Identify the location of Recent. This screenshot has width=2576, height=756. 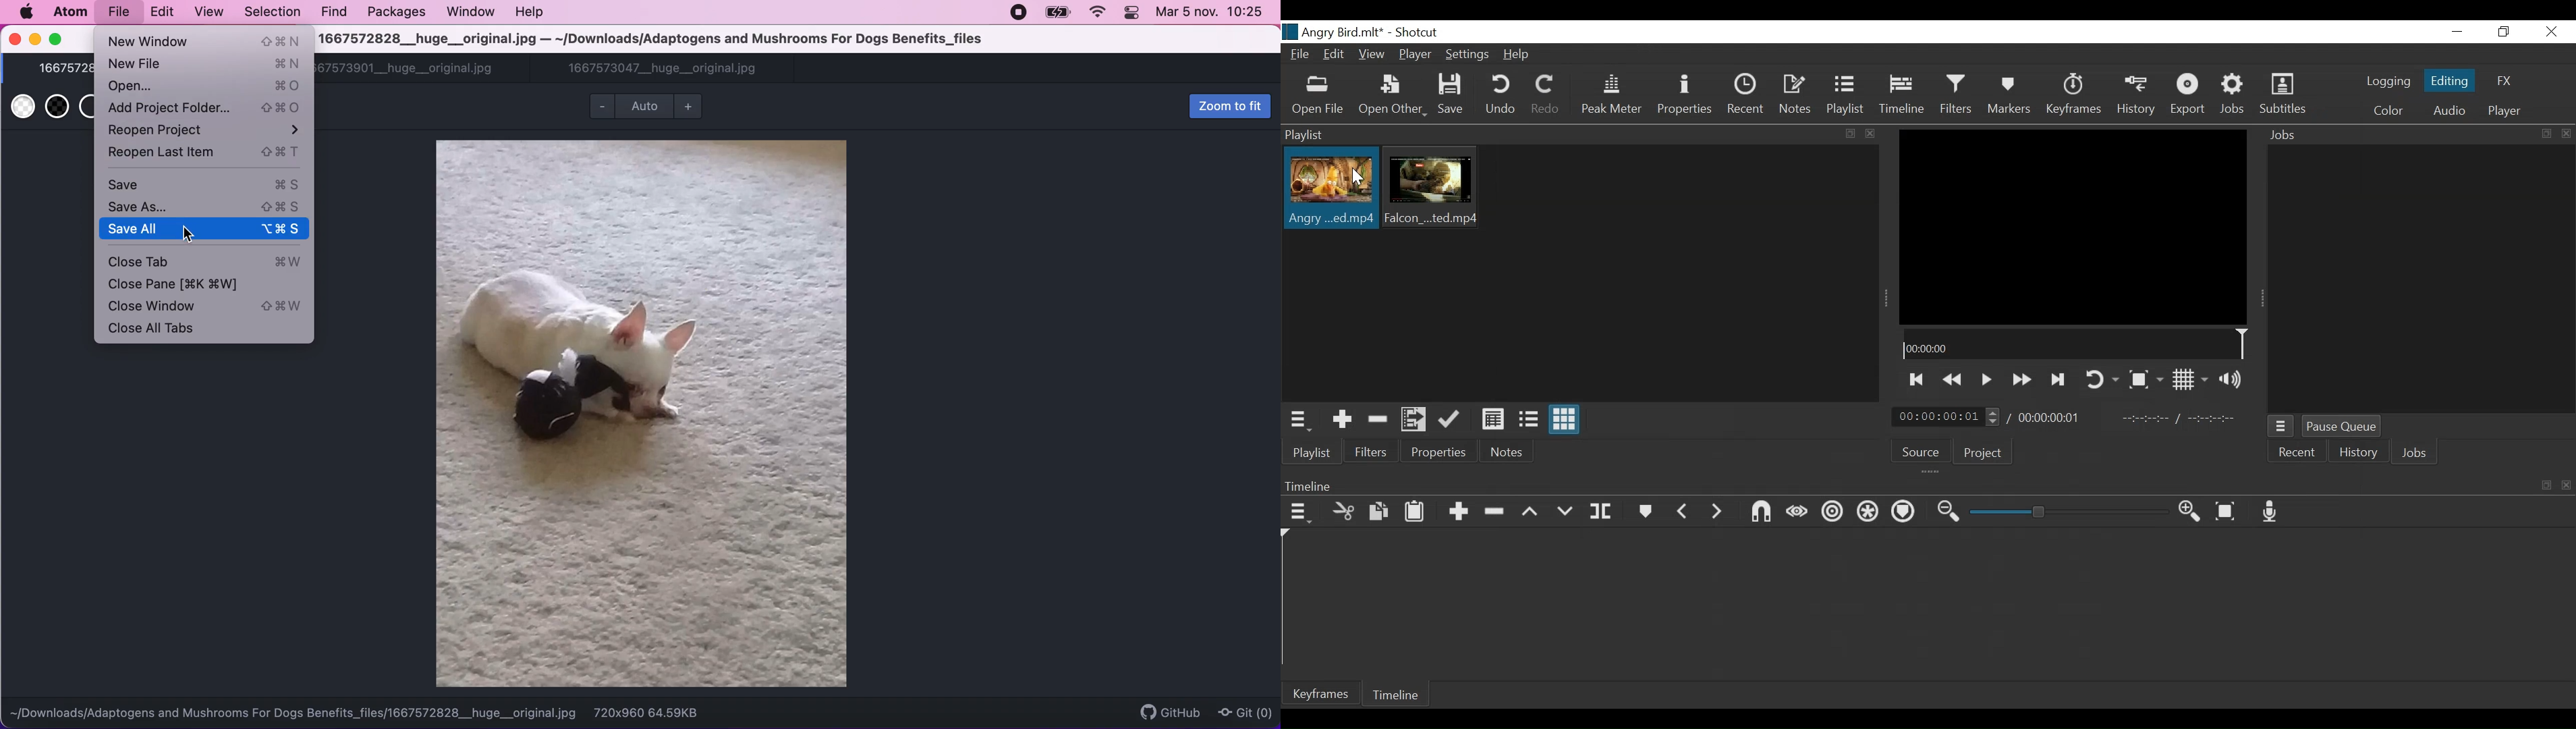
(1747, 95).